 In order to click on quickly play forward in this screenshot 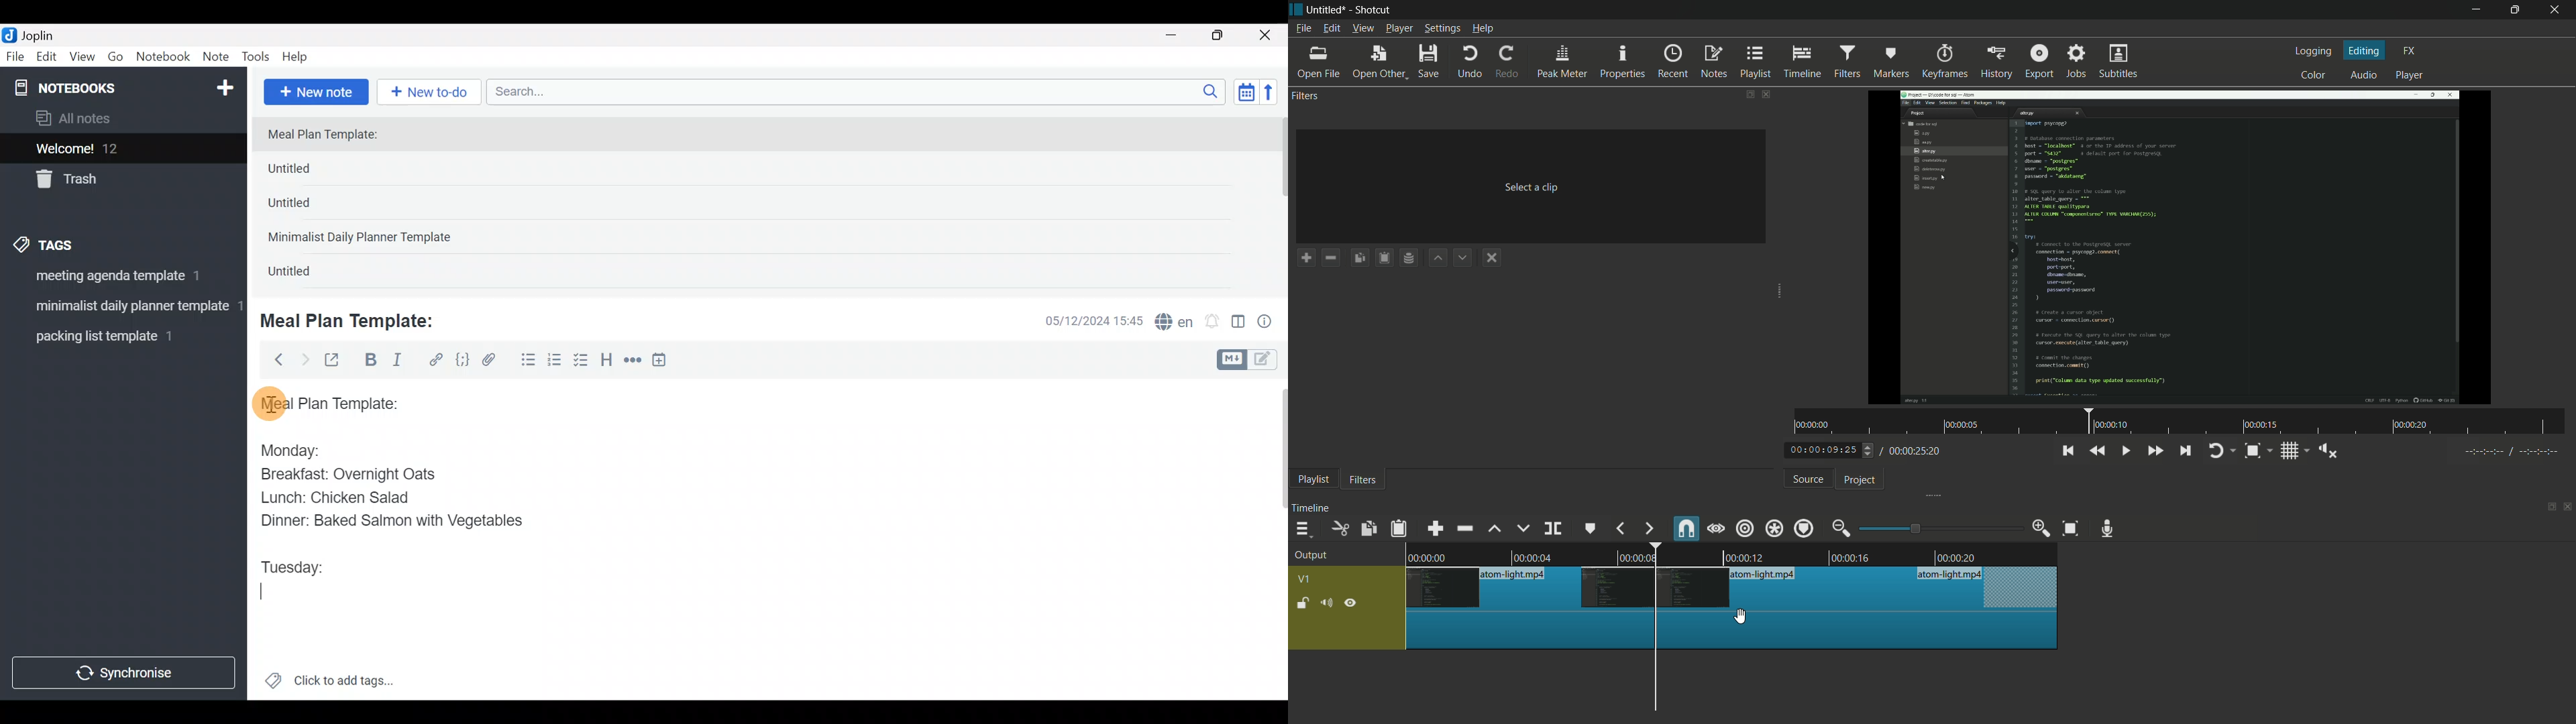, I will do `click(2154, 450)`.